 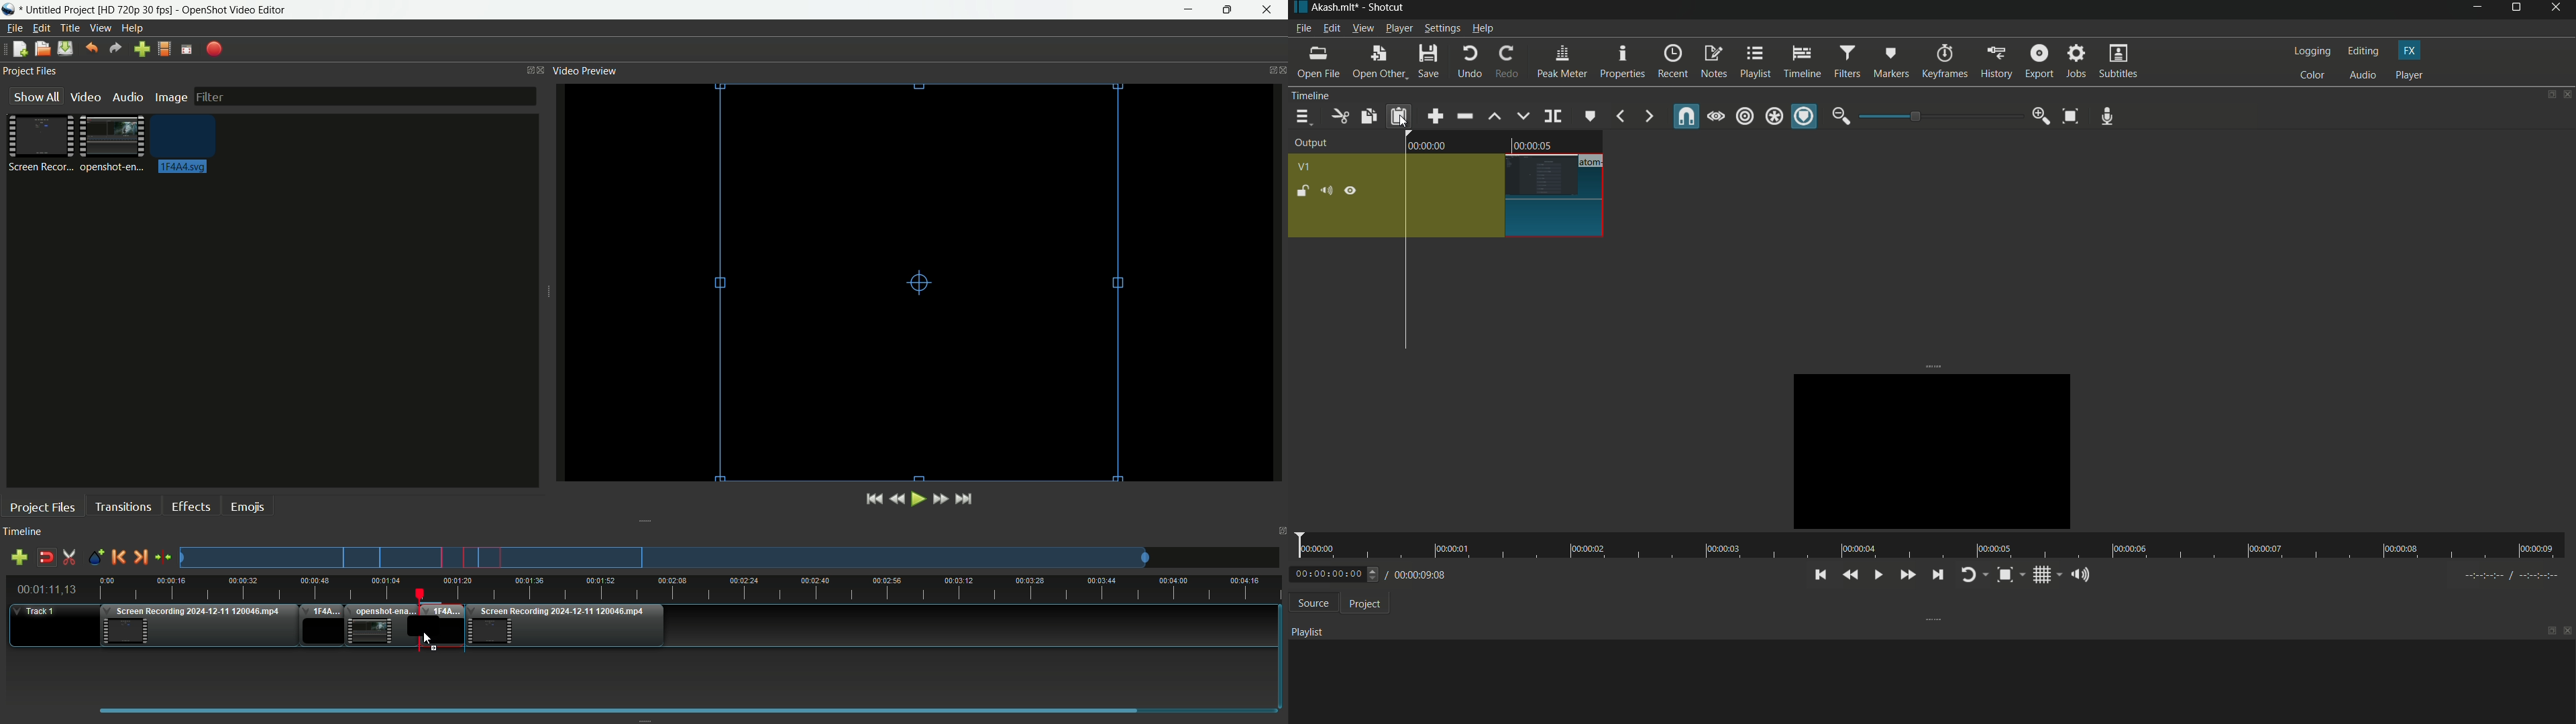 I want to click on Undo, so click(x=89, y=49).